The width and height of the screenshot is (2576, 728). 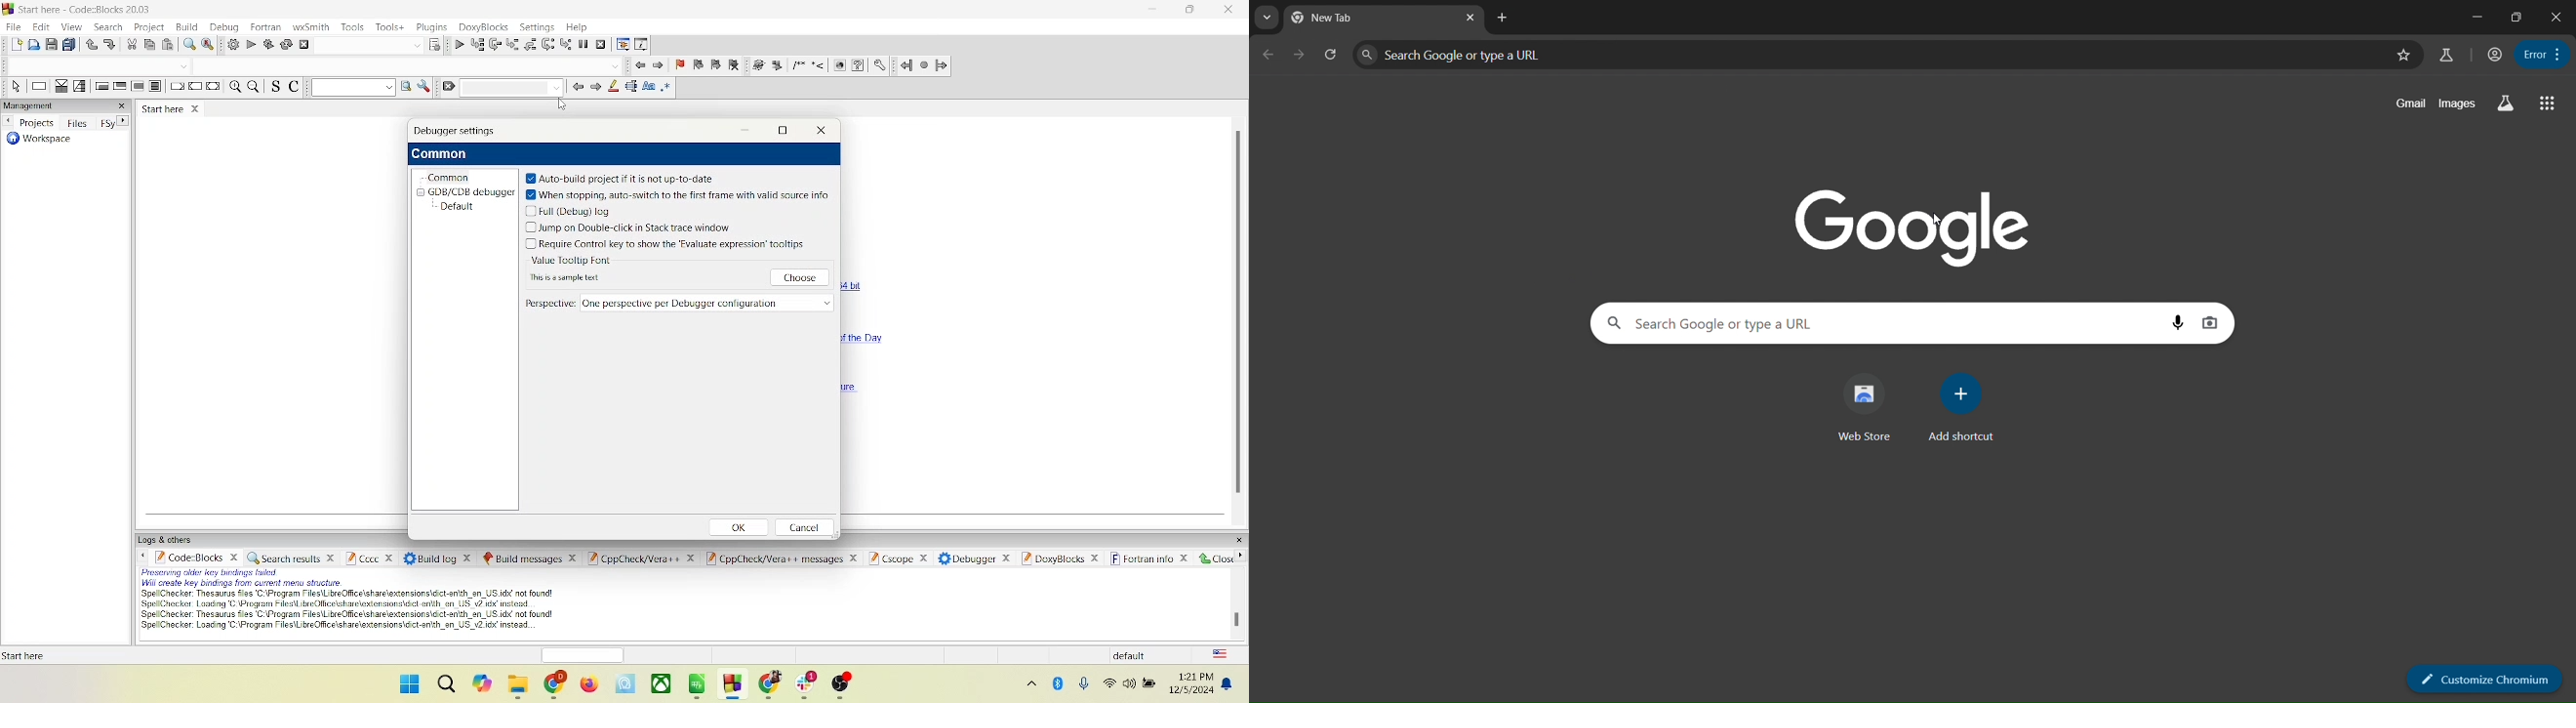 What do you see at coordinates (1144, 683) in the screenshot?
I see `speaker and battery` at bounding box center [1144, 683].